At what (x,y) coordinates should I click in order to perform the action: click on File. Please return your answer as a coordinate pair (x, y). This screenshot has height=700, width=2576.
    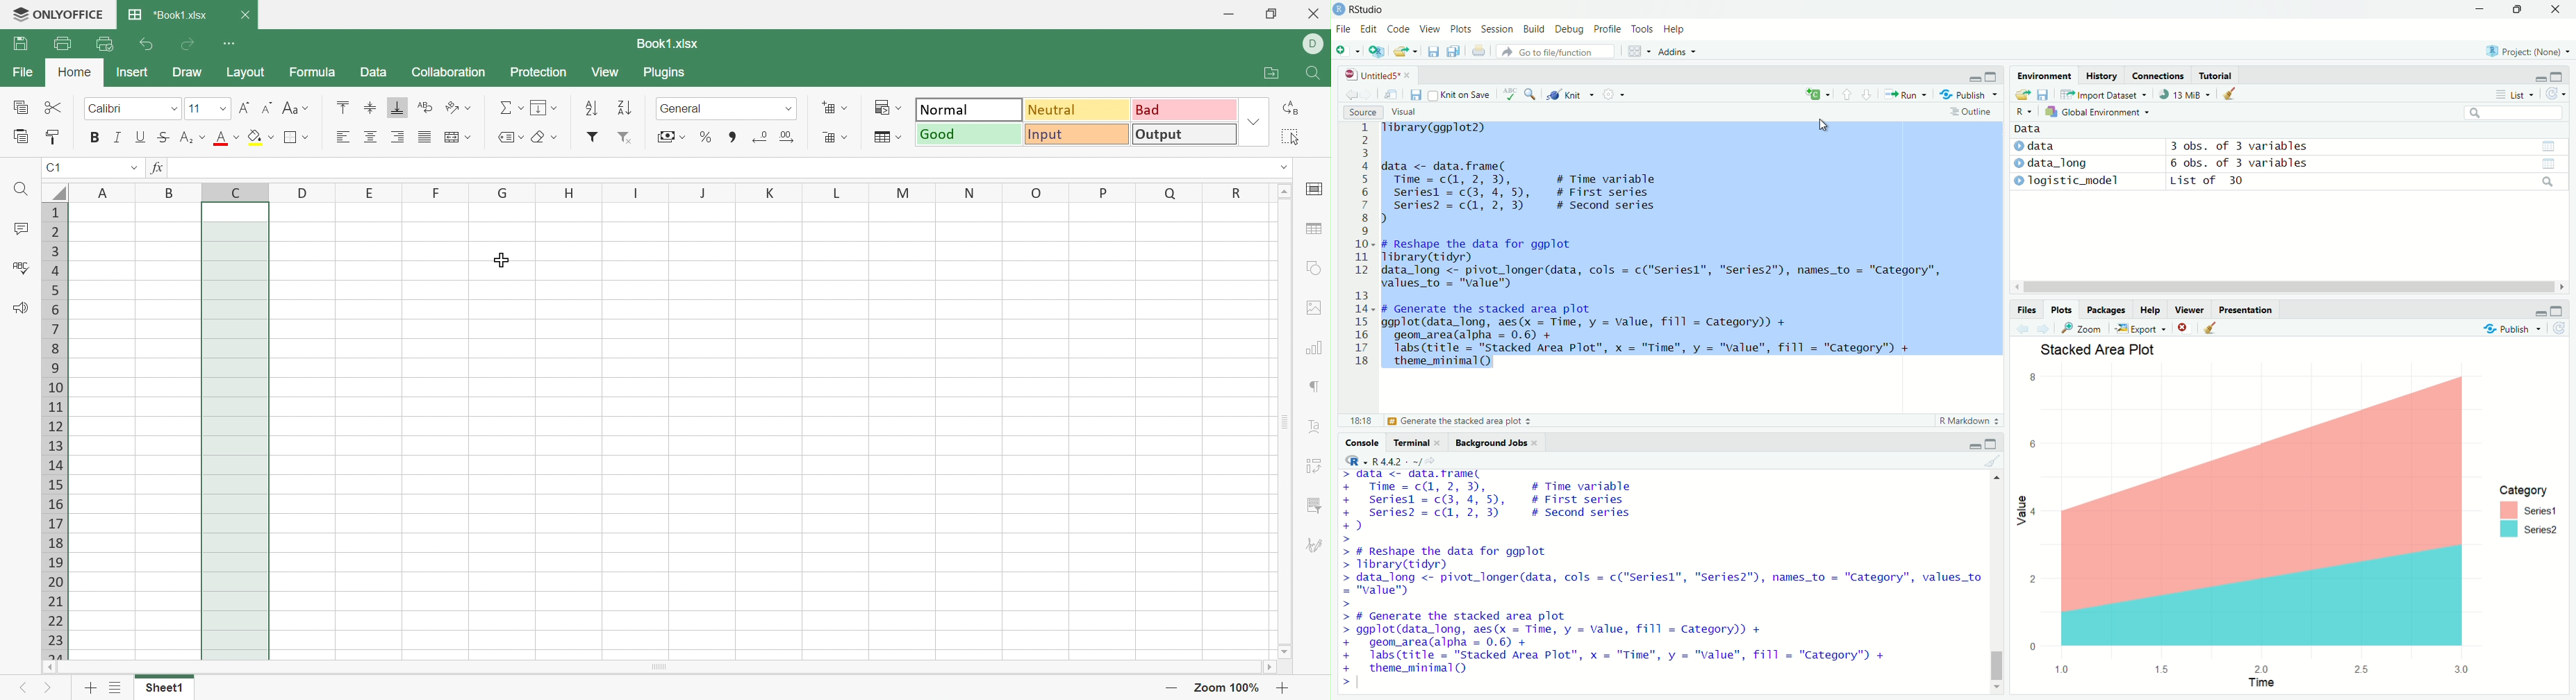
    Looking at the image, I should click on (1344, 30).